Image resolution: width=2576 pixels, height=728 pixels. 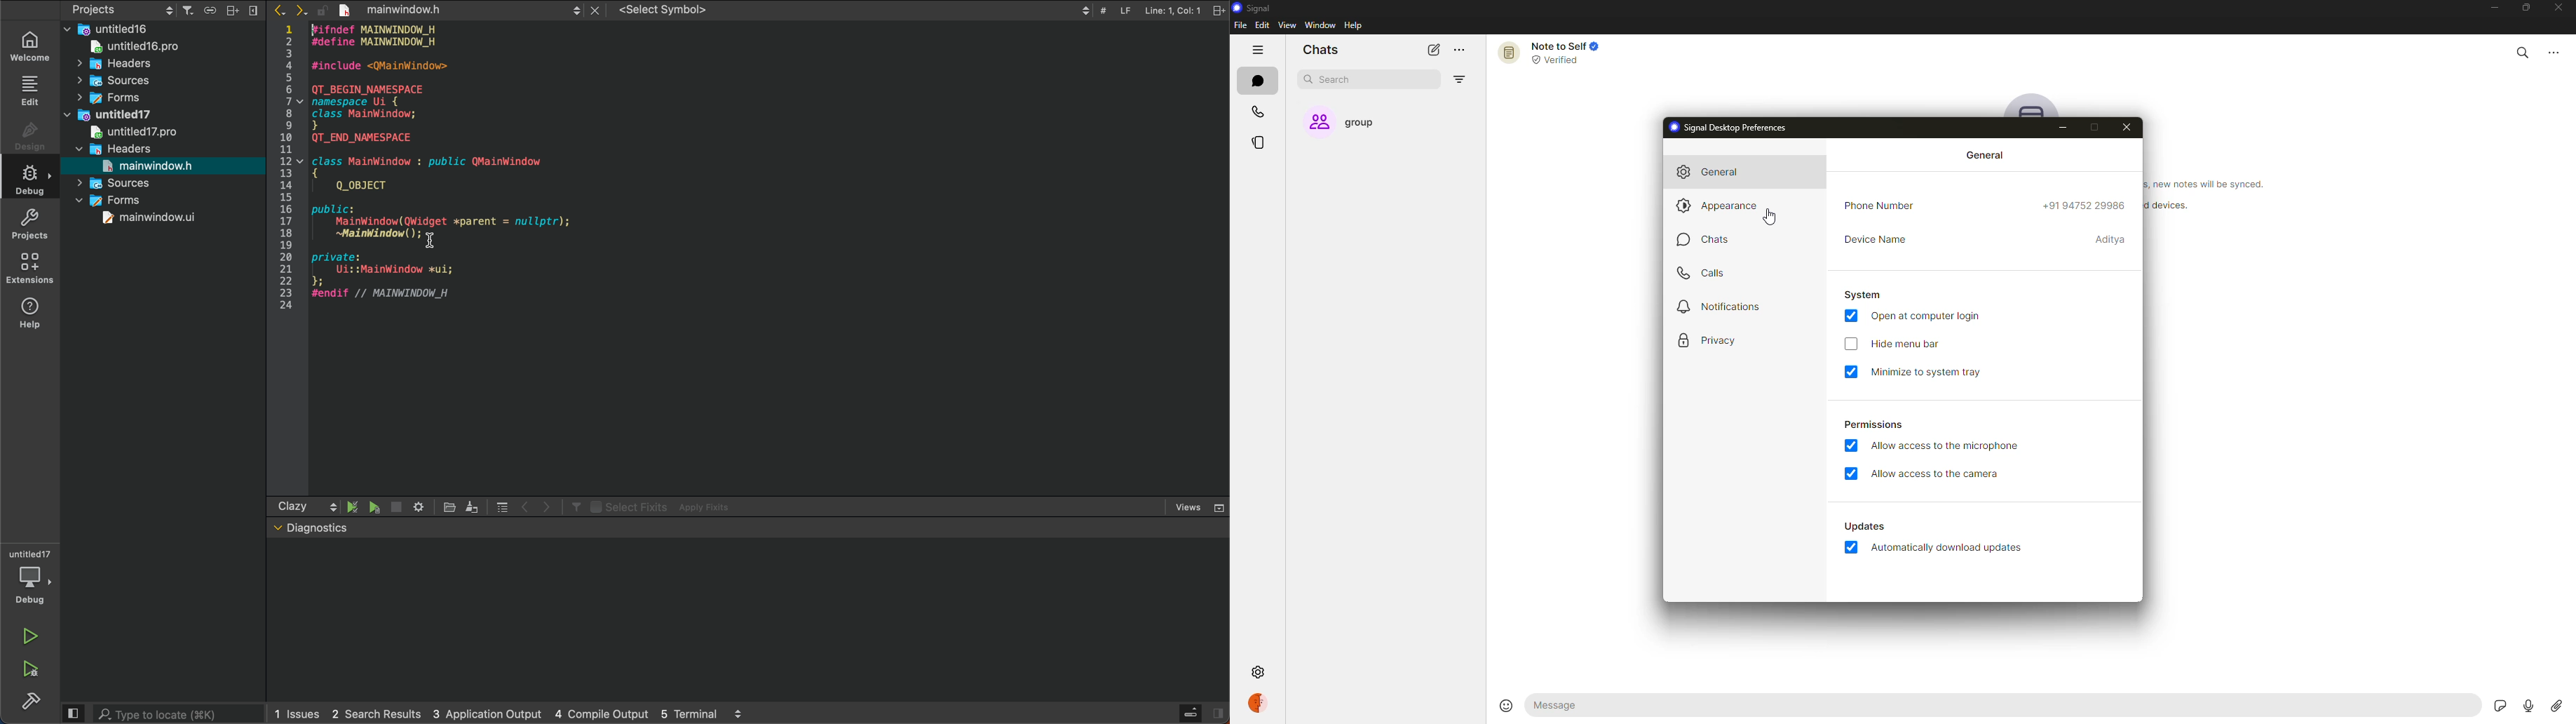 What do you see at coordinates (433, 241) in the screenshot?
I see `Cursor` at bounding box center [433, 241].